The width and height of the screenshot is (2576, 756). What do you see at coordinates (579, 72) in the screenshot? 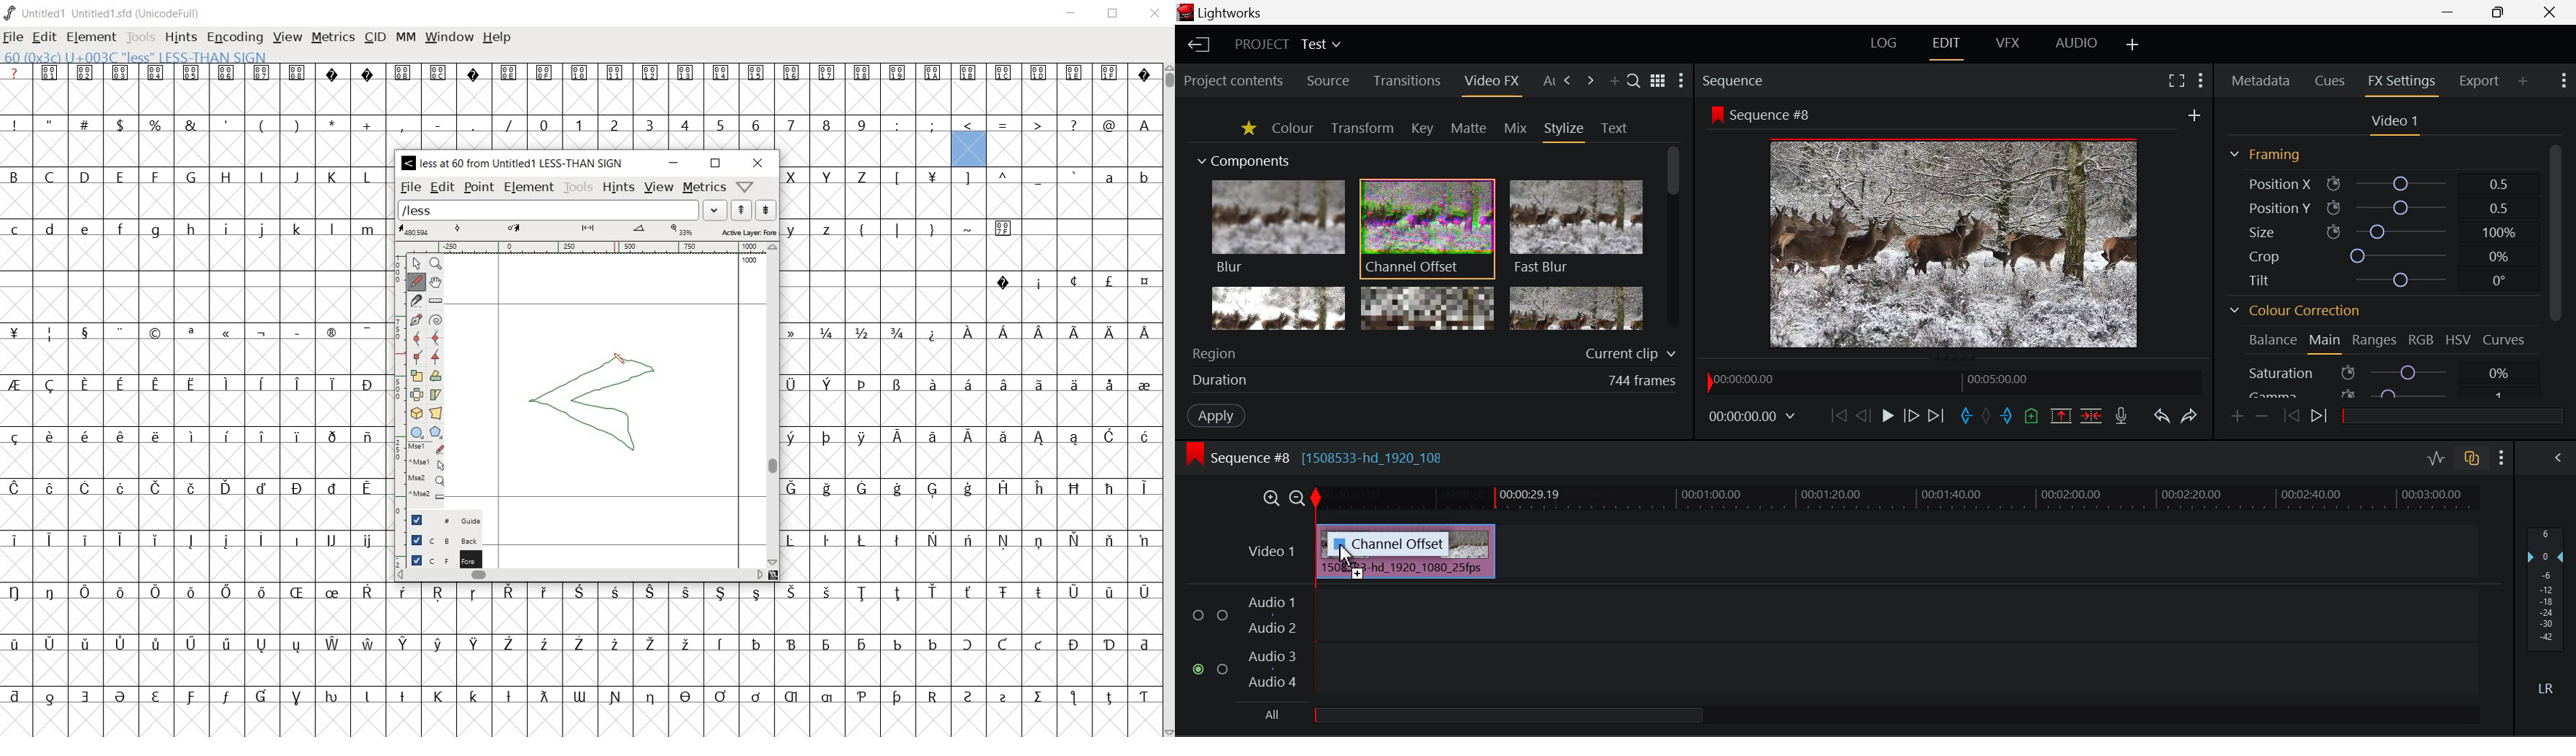
I see `special symbols` at bounding box center [579, 72].